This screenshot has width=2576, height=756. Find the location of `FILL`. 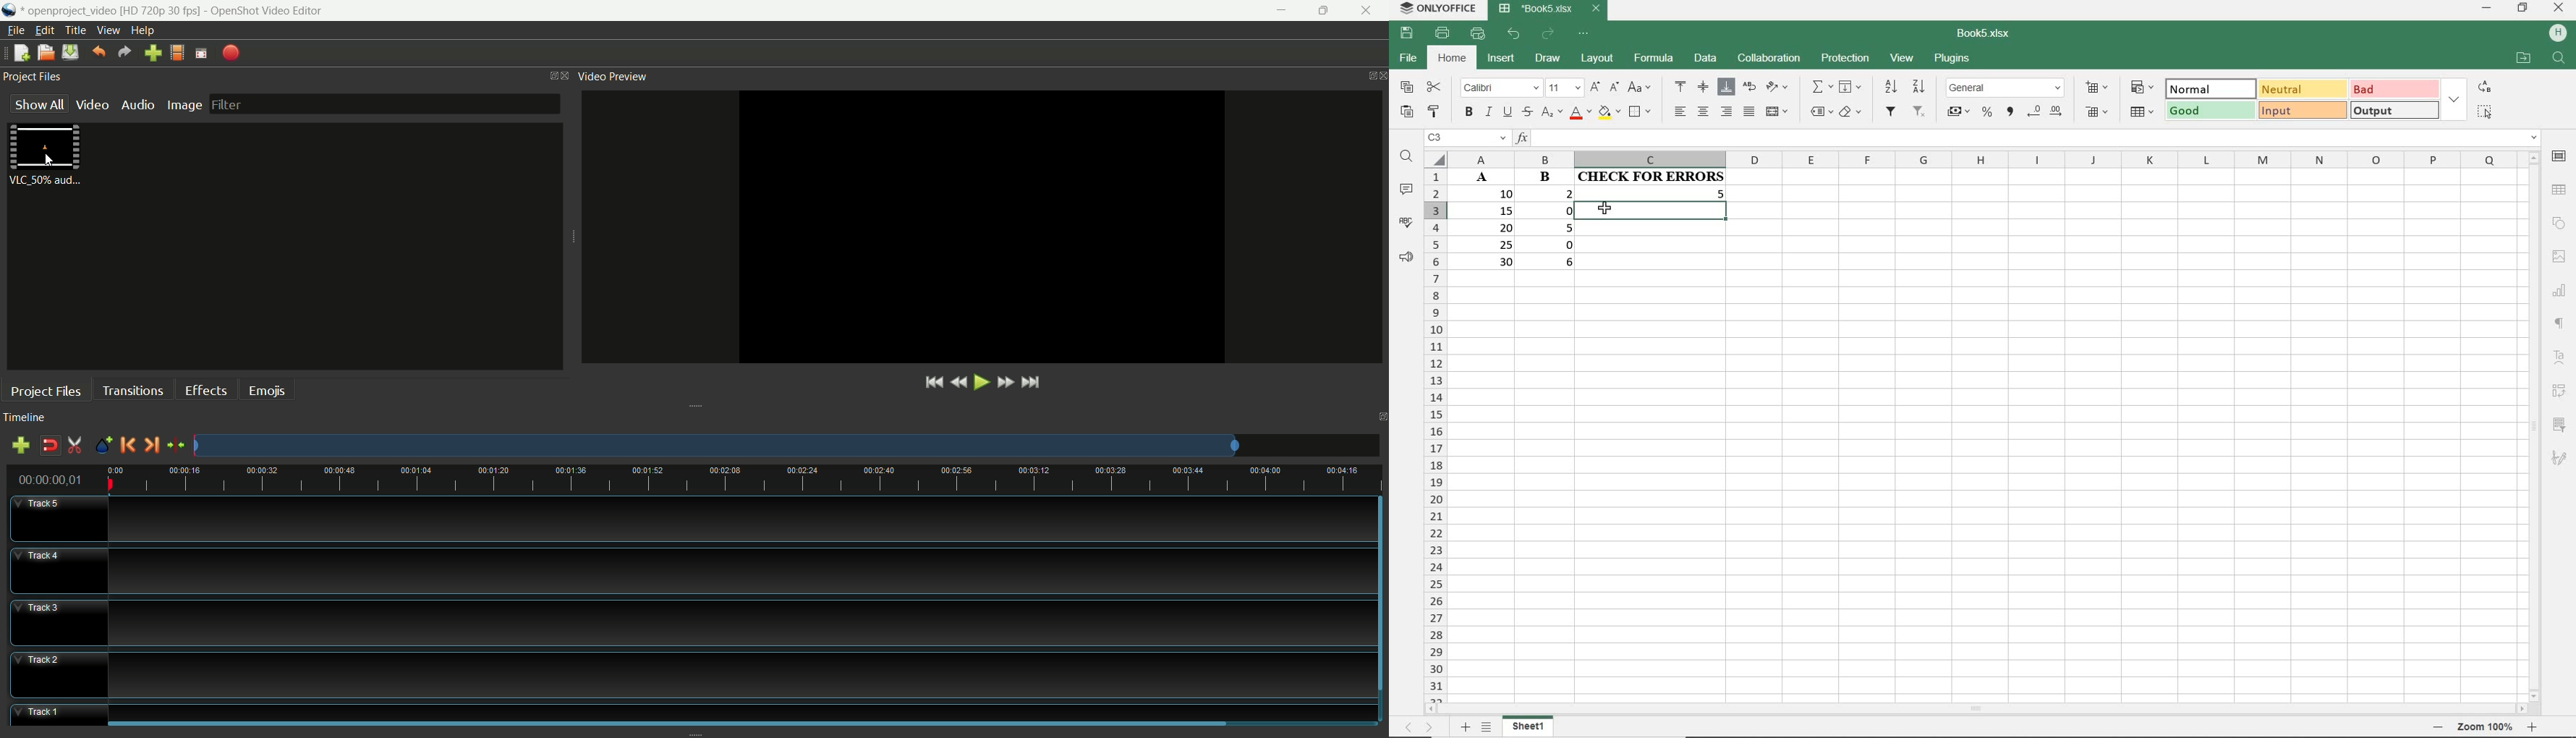

FILL is located at coordinates (1849, 87).